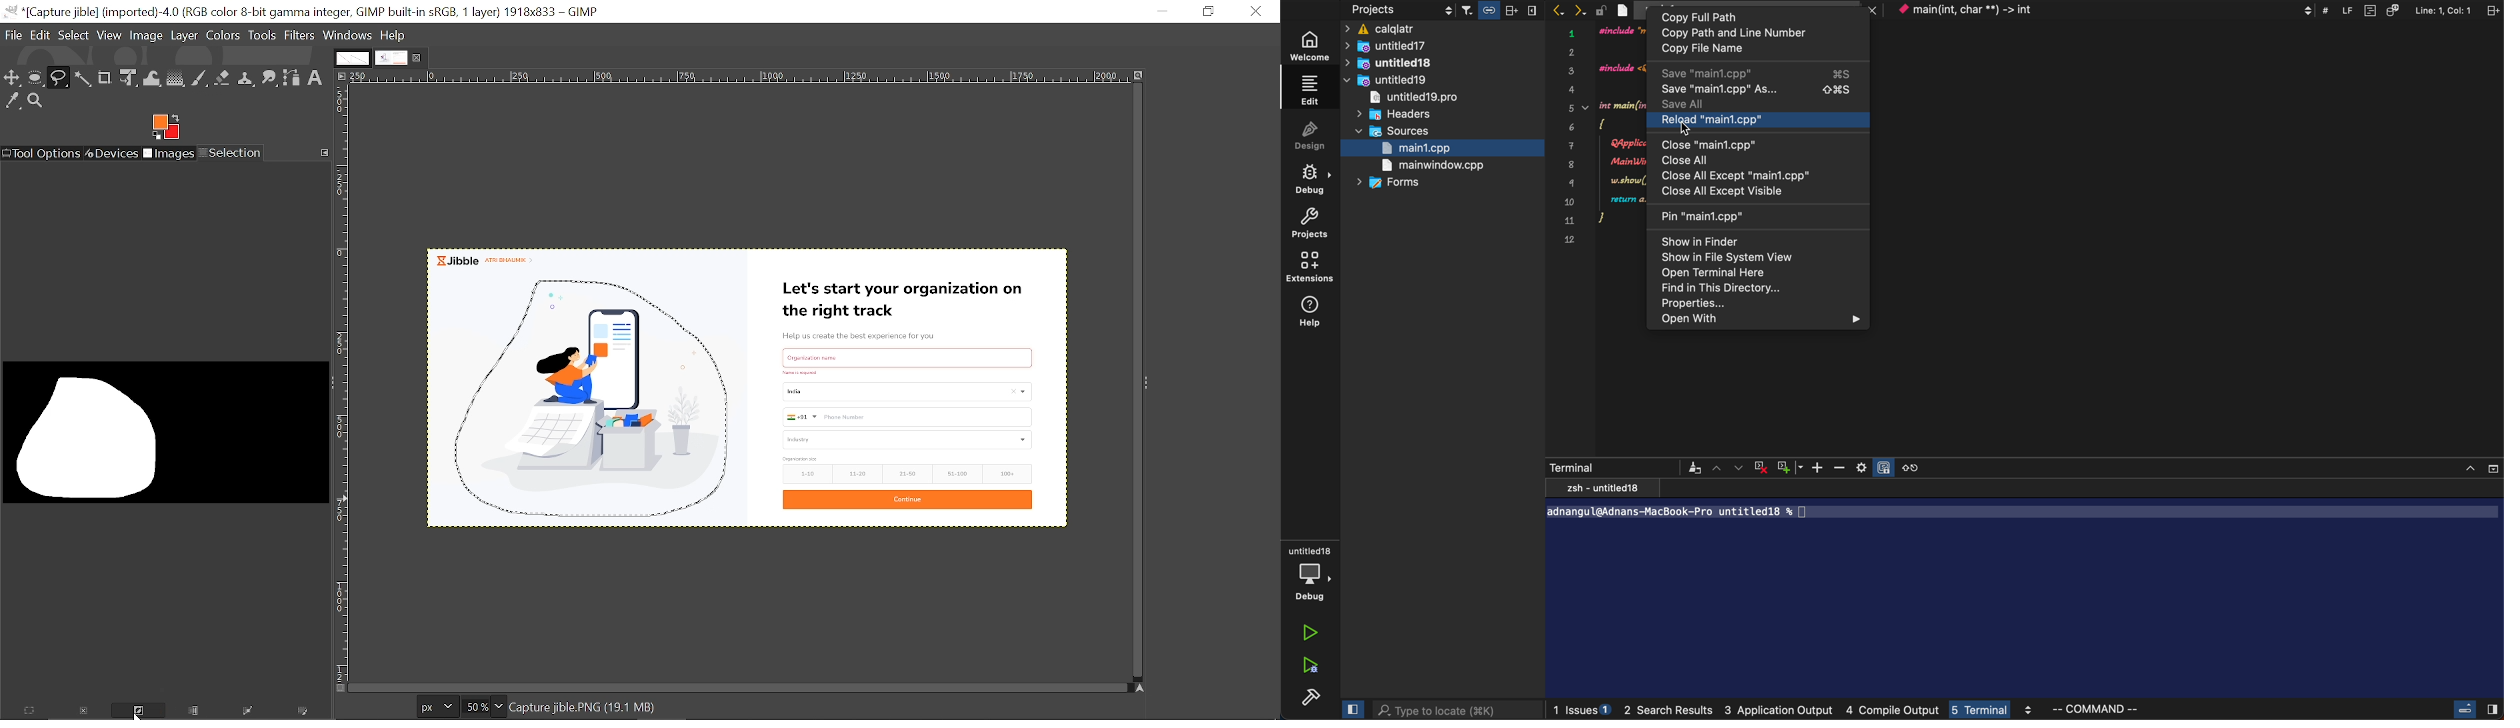 This screenshot has width=2520, height=728. Describe the element at coordinates (1726, 258) in the screenshot. I see `file view` at that location.